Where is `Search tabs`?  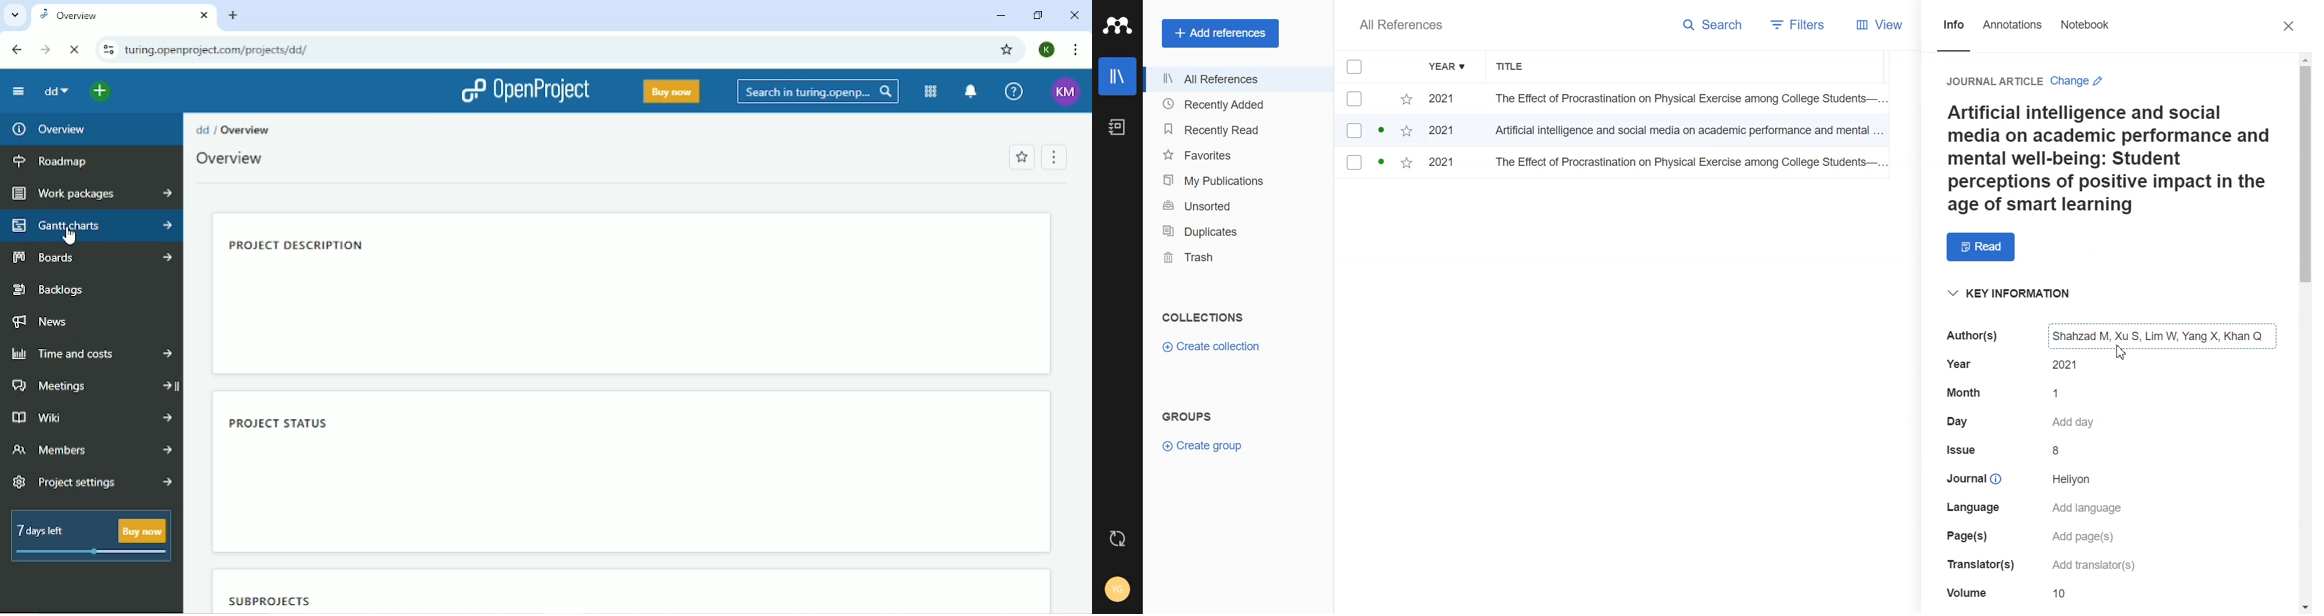 Search tabs is located at coordinates (13, 15).